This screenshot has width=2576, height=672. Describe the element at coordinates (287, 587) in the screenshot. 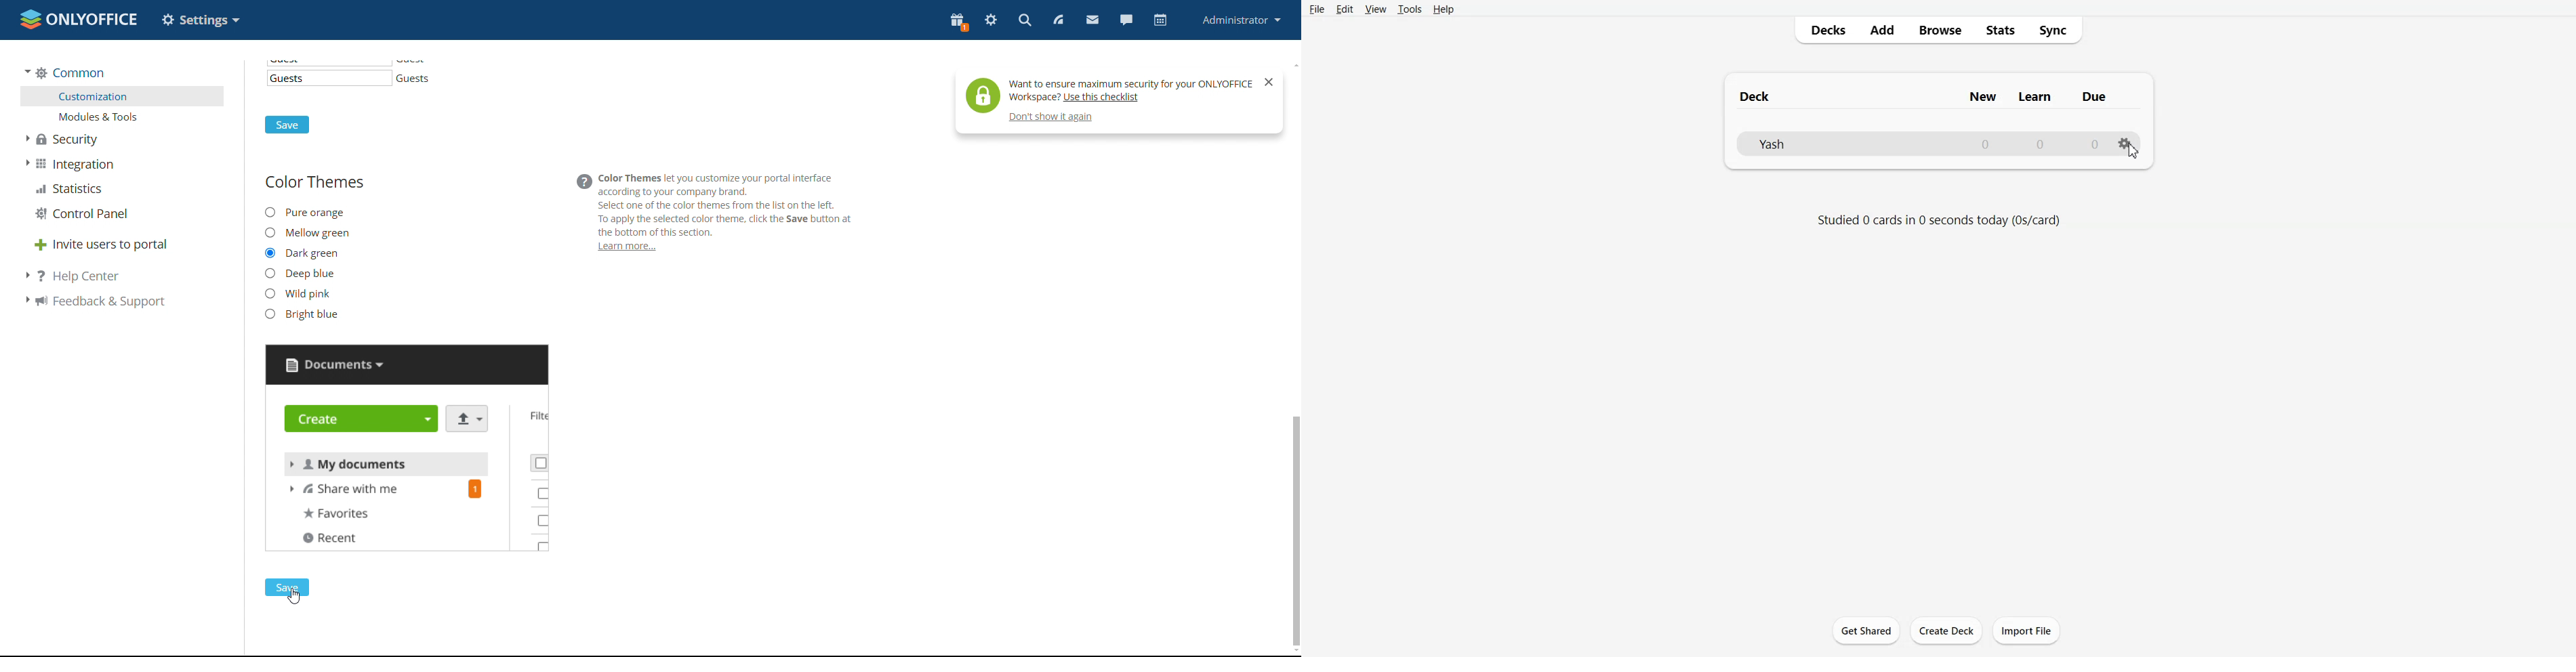

I see `save` at that location.